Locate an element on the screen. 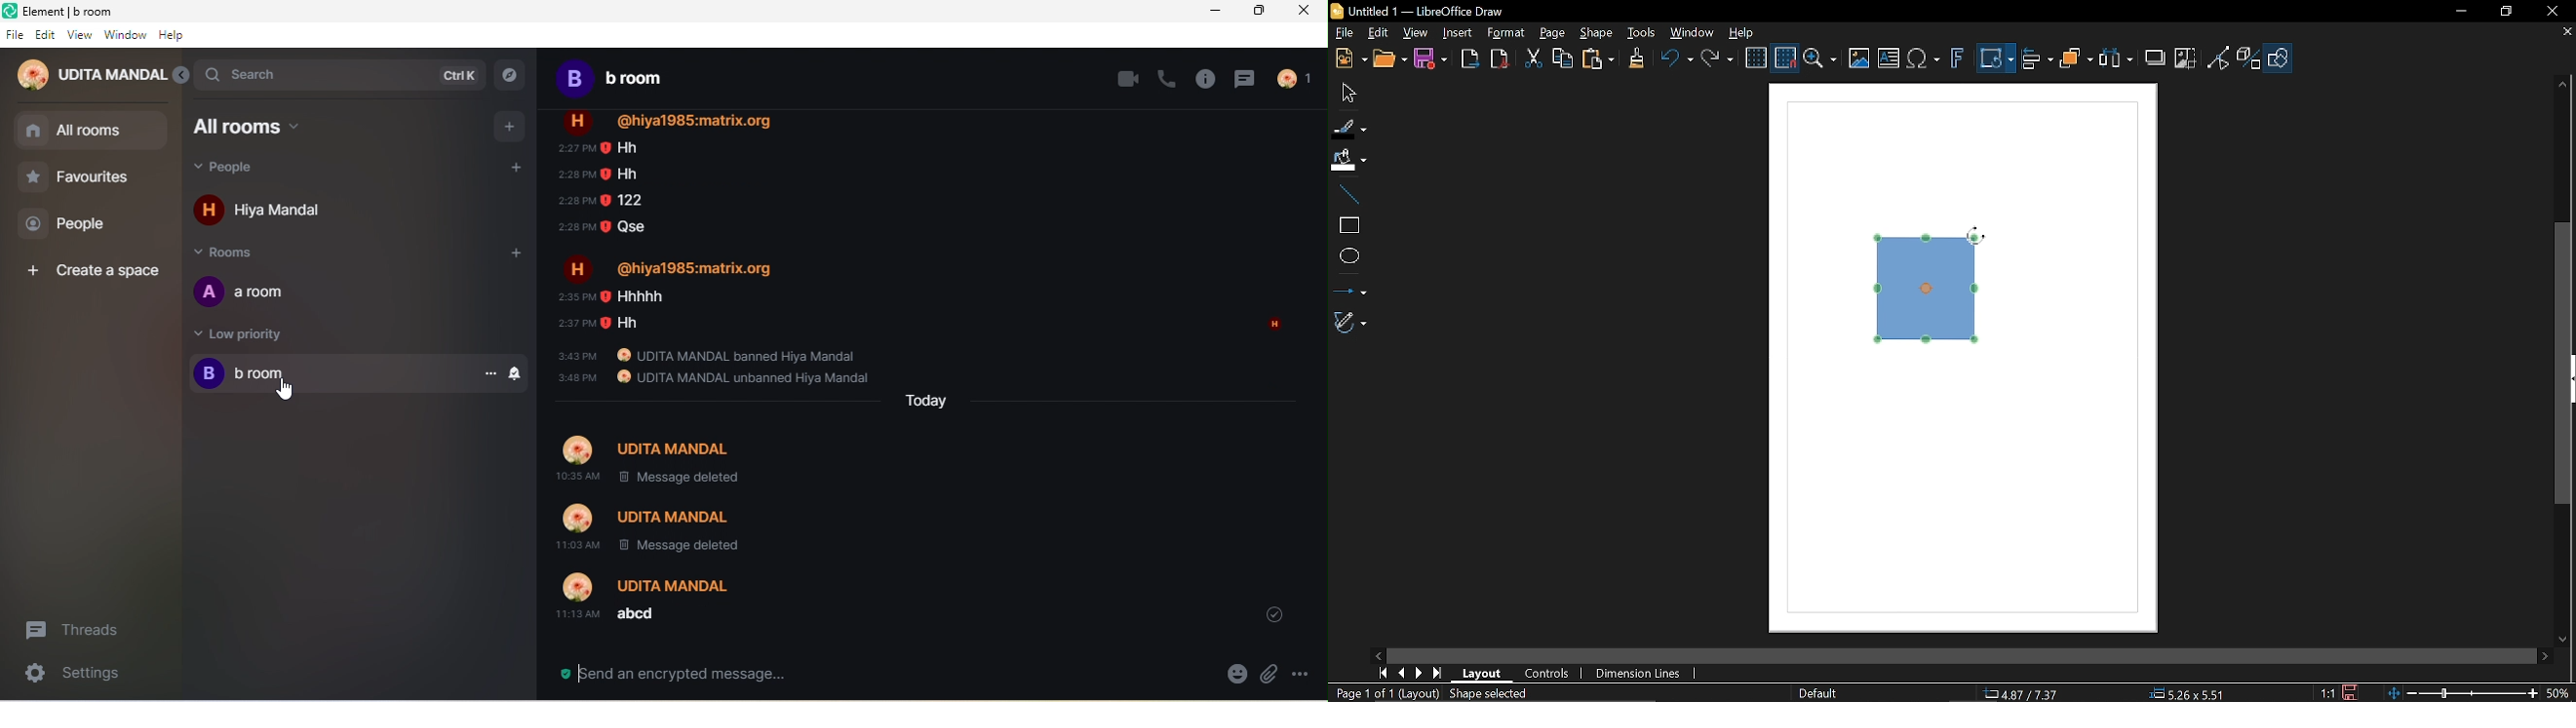 This screenshot has width=2576, height=728. hiya mandal is located at coordinates (288, 212).